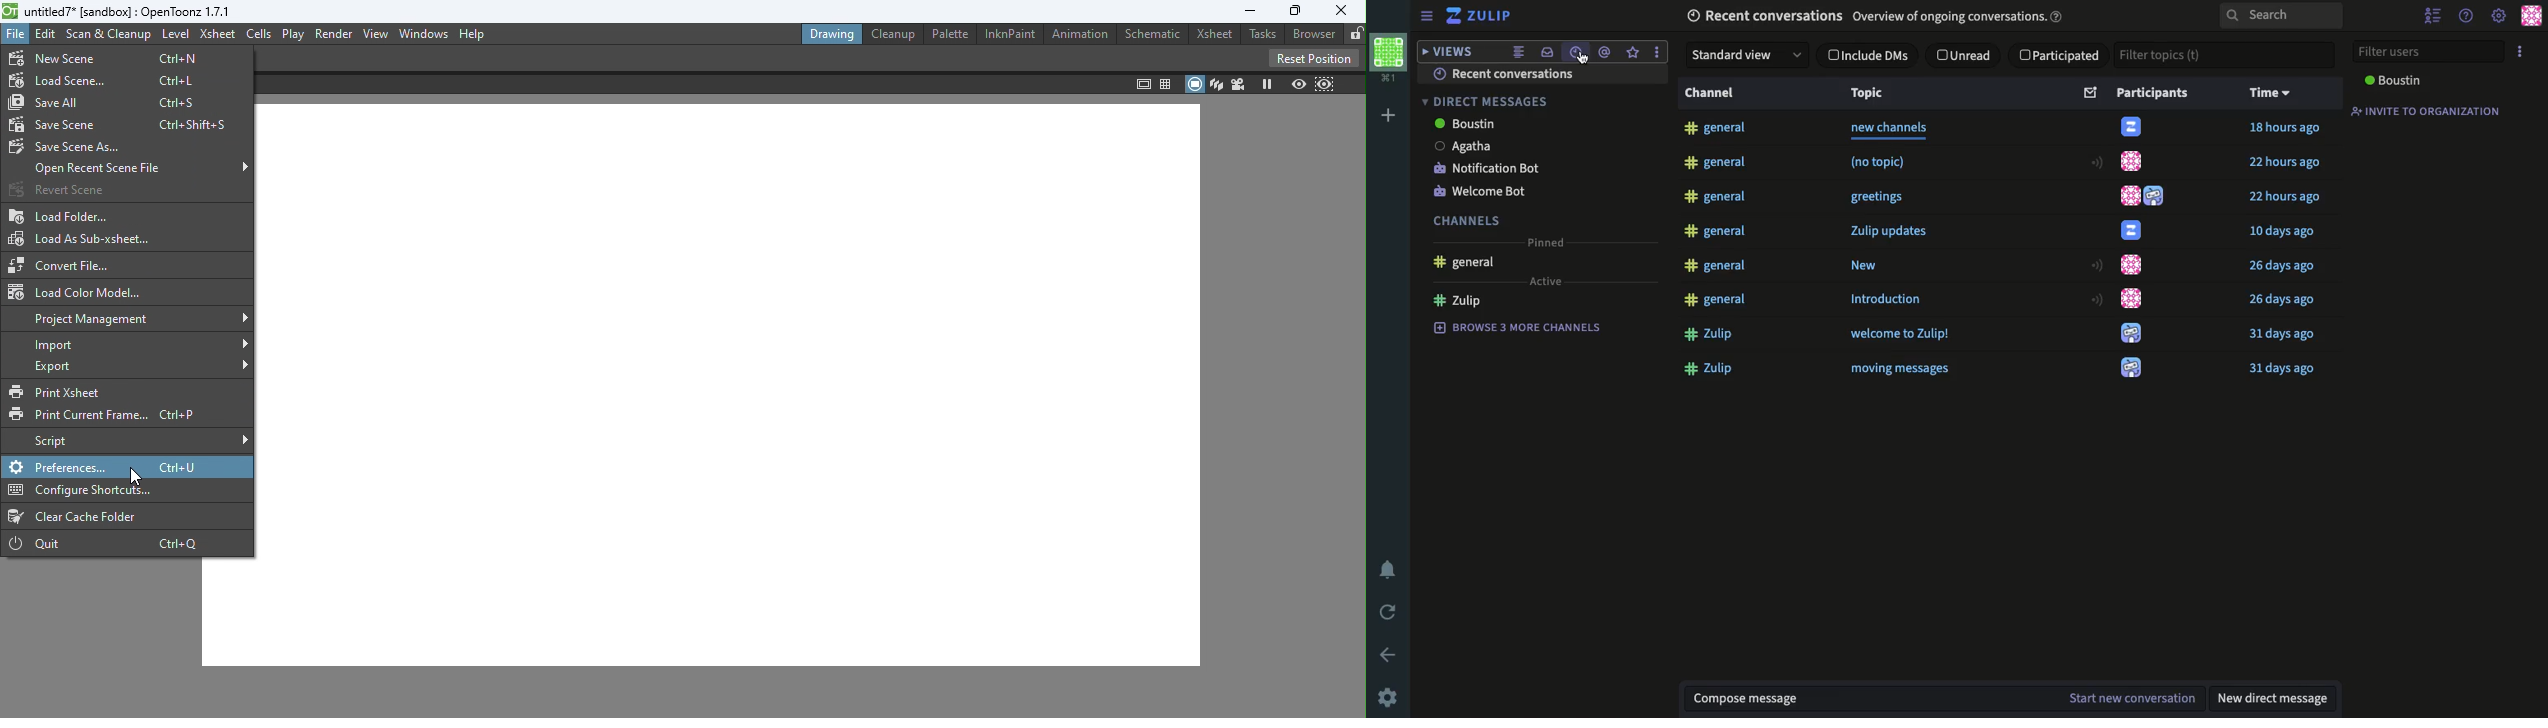 This screenshot has width=2548, height=728. Describe the element at coordinates (422, 34) in the screenshot. I see `Windows` at that location.